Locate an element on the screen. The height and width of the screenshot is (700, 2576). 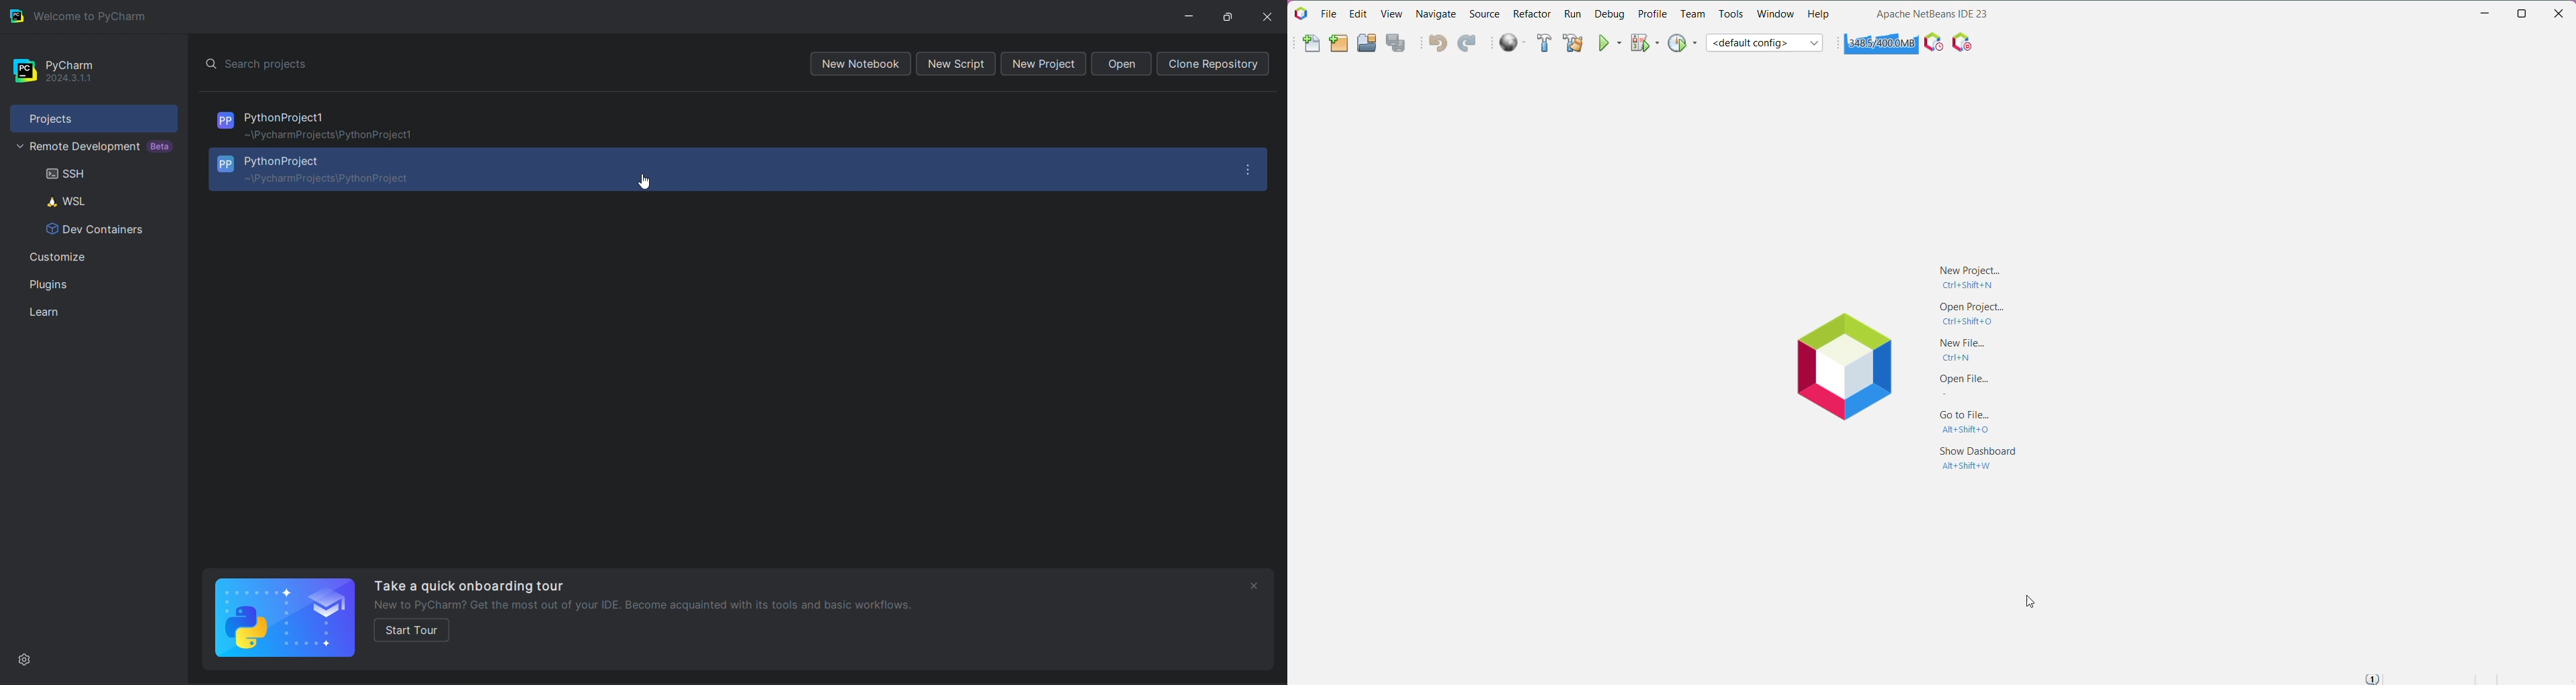
clone repo is located at coordinates (1216, 64).